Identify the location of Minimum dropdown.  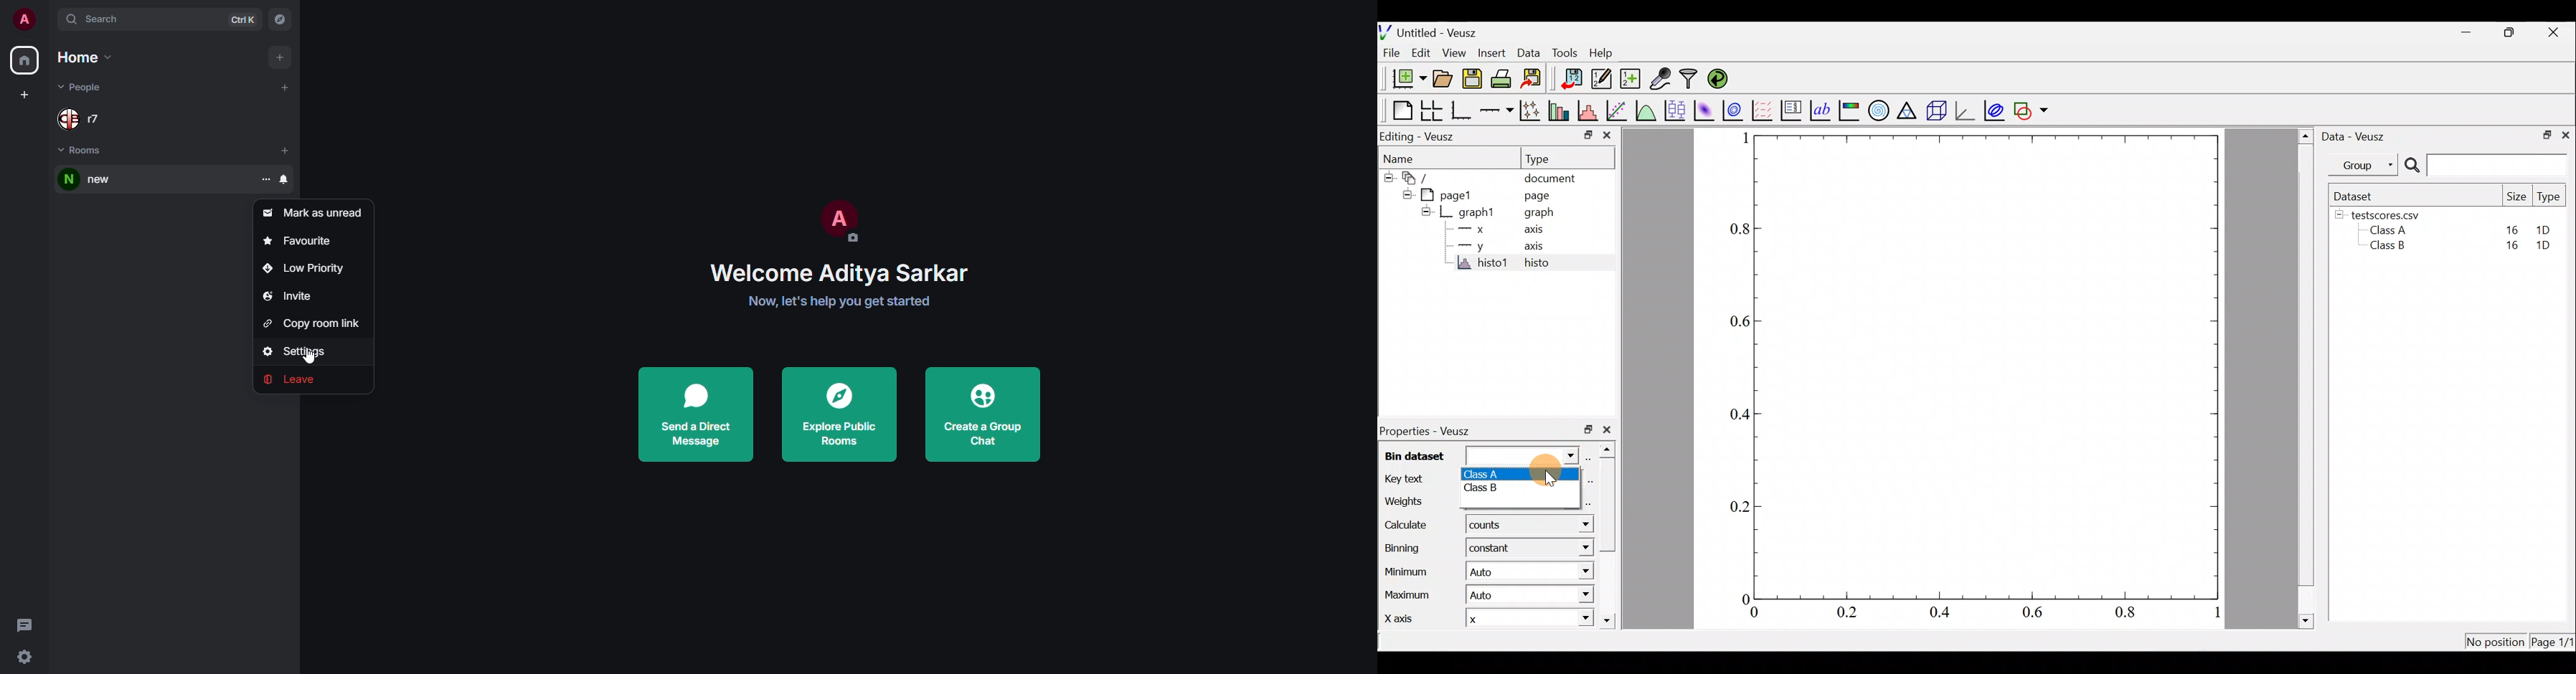
(1576, 571).